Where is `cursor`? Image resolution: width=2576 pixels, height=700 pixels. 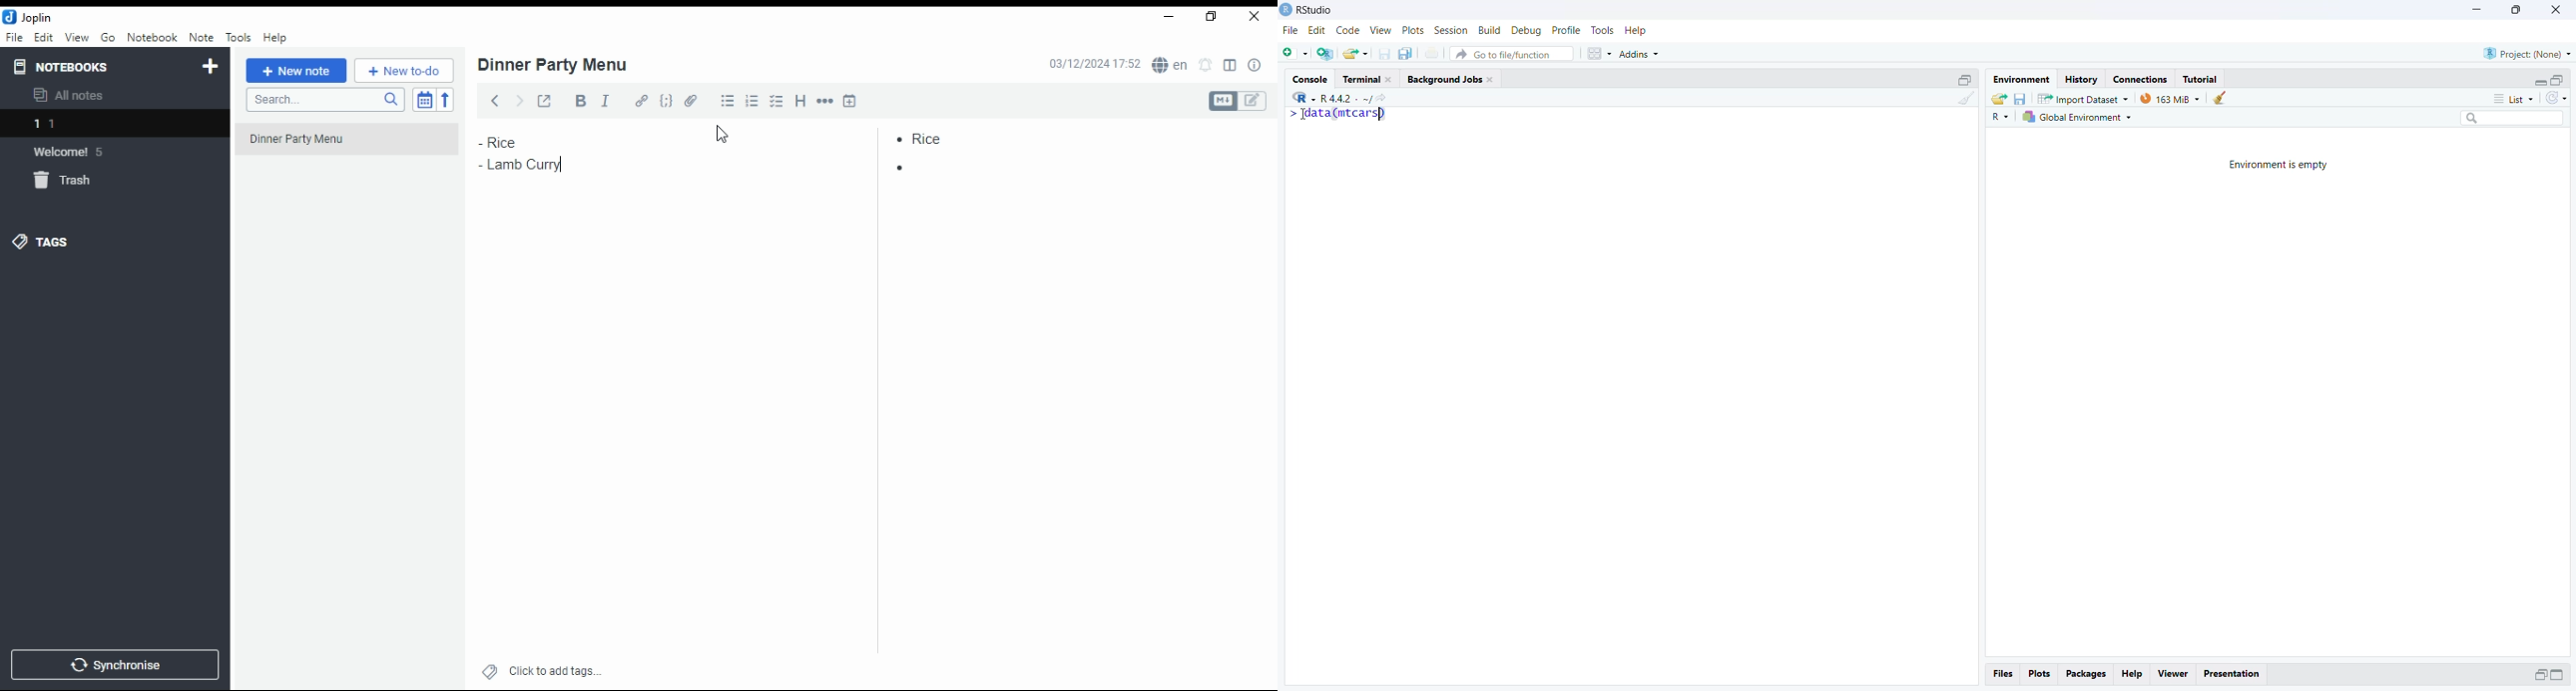 cursor is located at coordinates (725, 136).